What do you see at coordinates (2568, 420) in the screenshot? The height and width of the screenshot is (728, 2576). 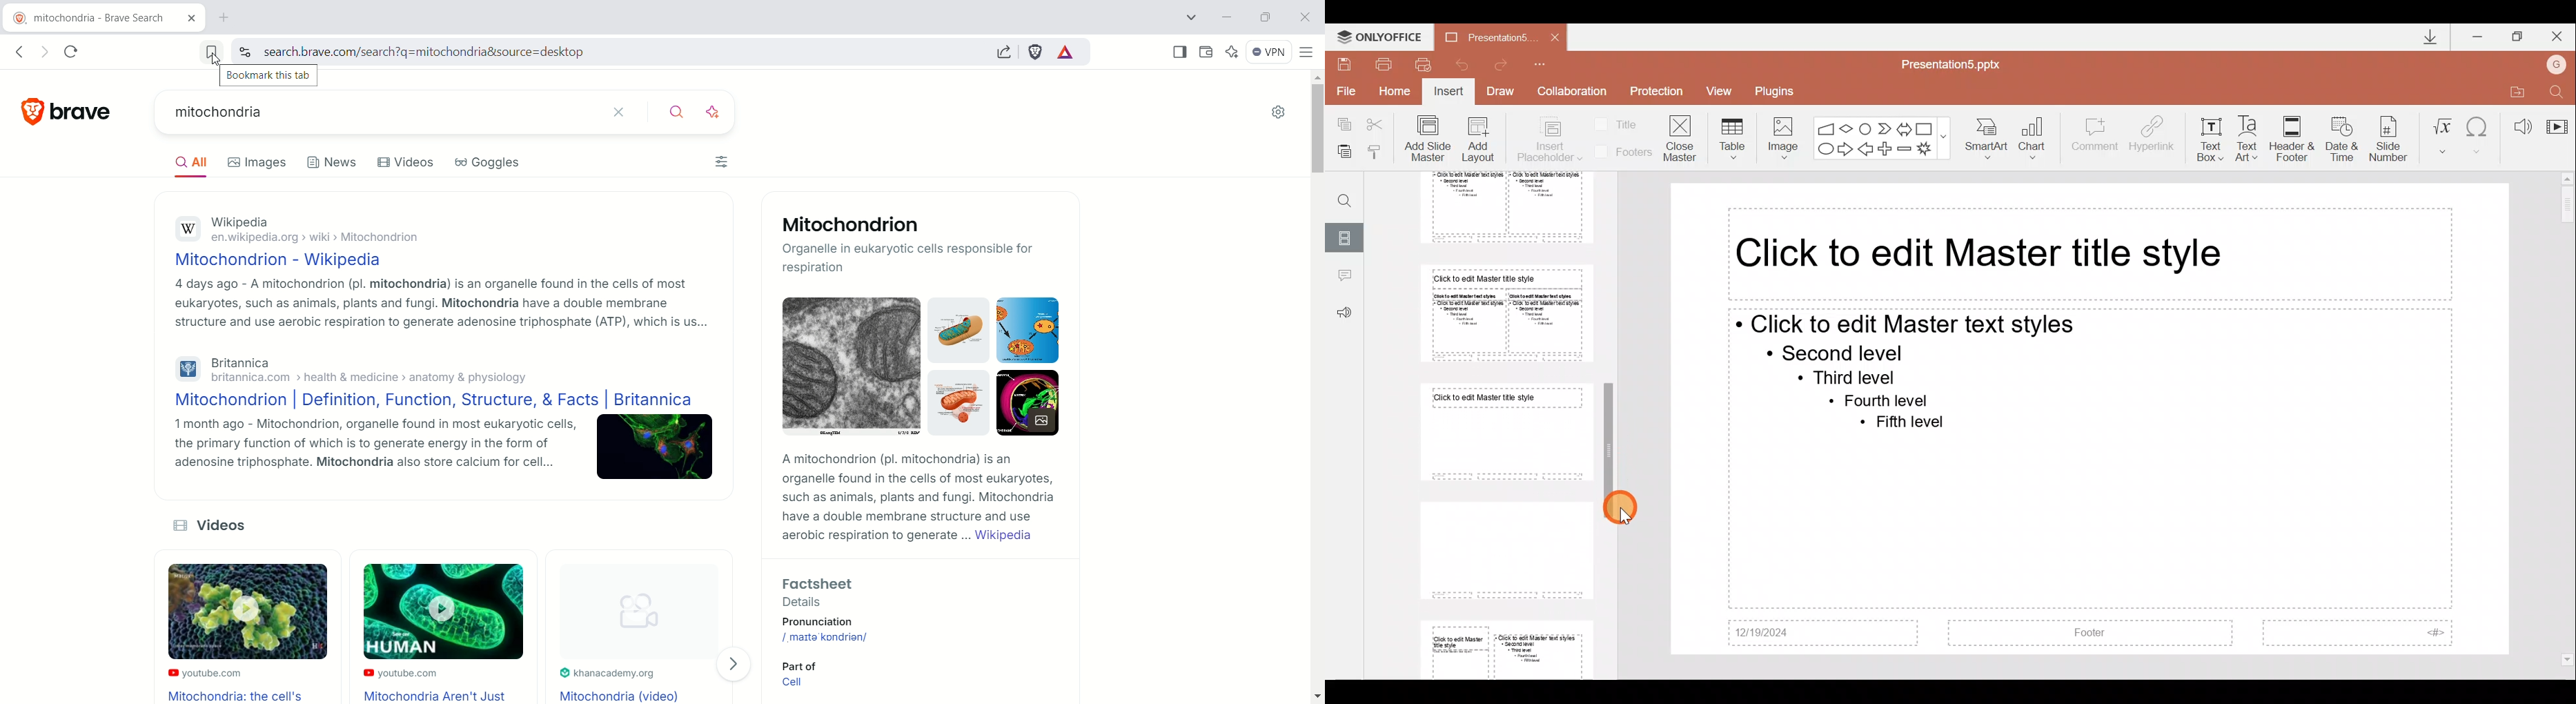 I see `Scroll bar` at bounding box center [2568, 420].